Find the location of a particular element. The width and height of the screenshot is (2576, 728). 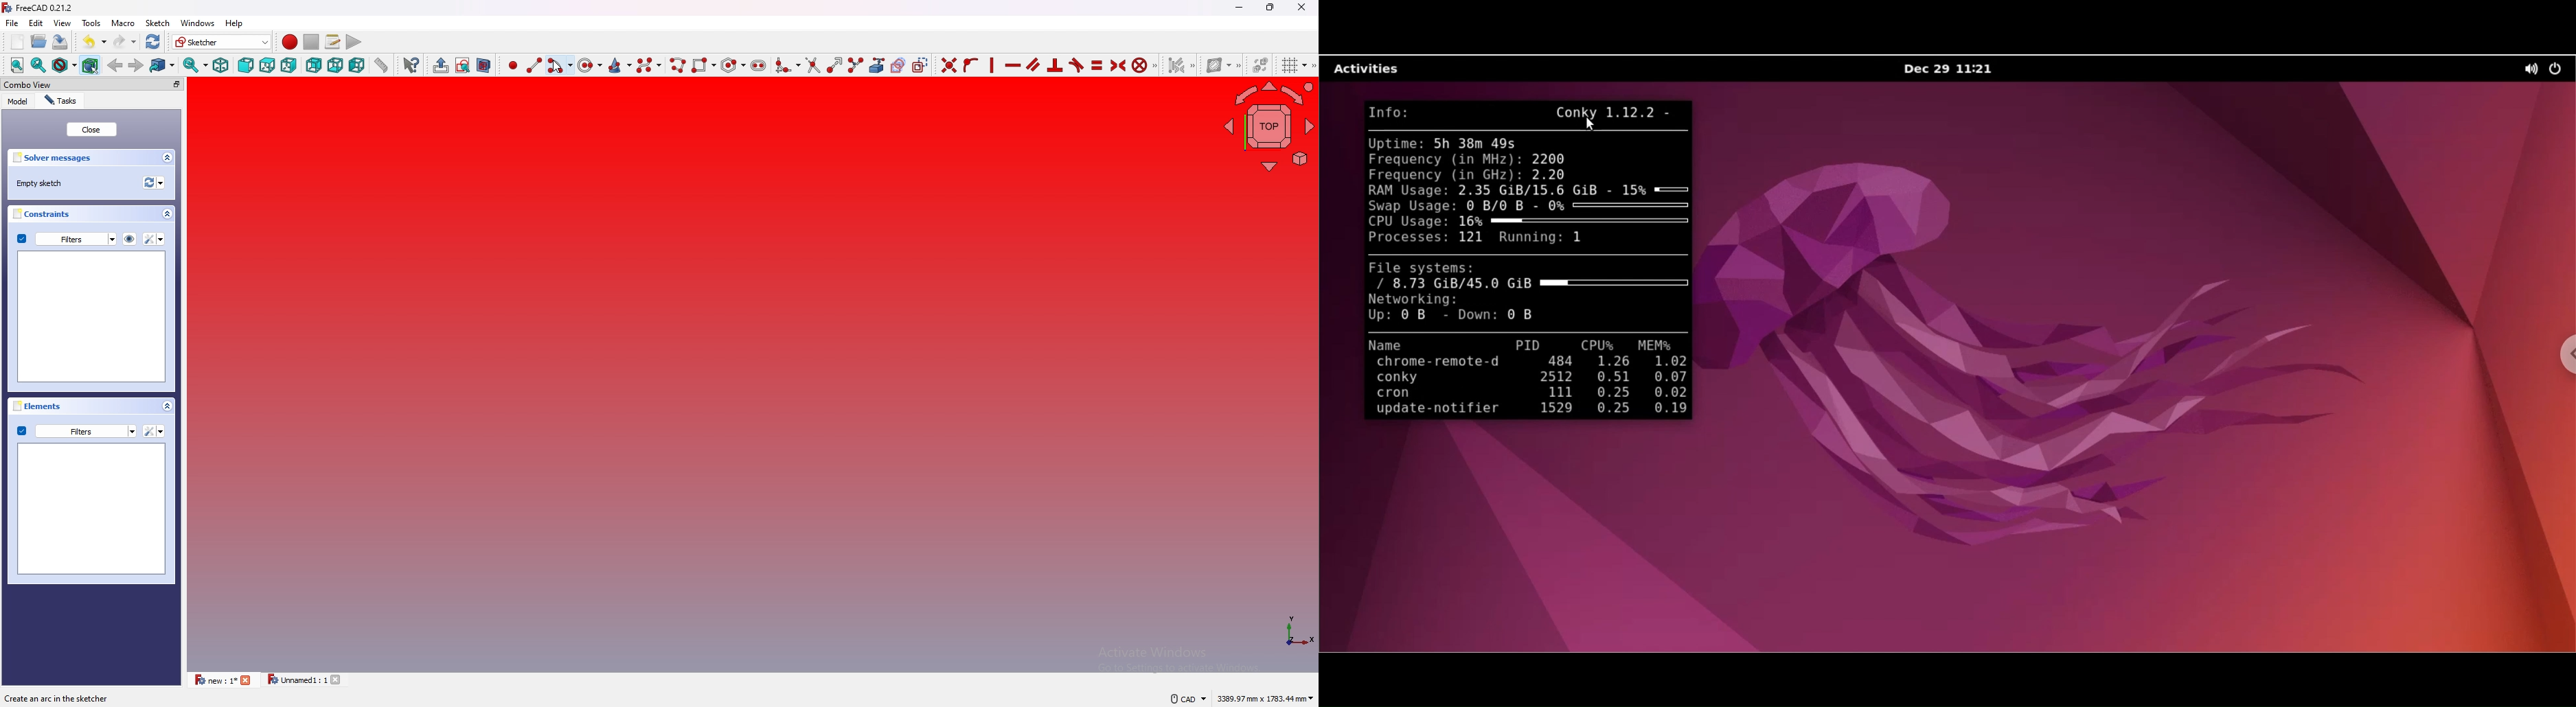

filters is located at coordinates (76, 430).